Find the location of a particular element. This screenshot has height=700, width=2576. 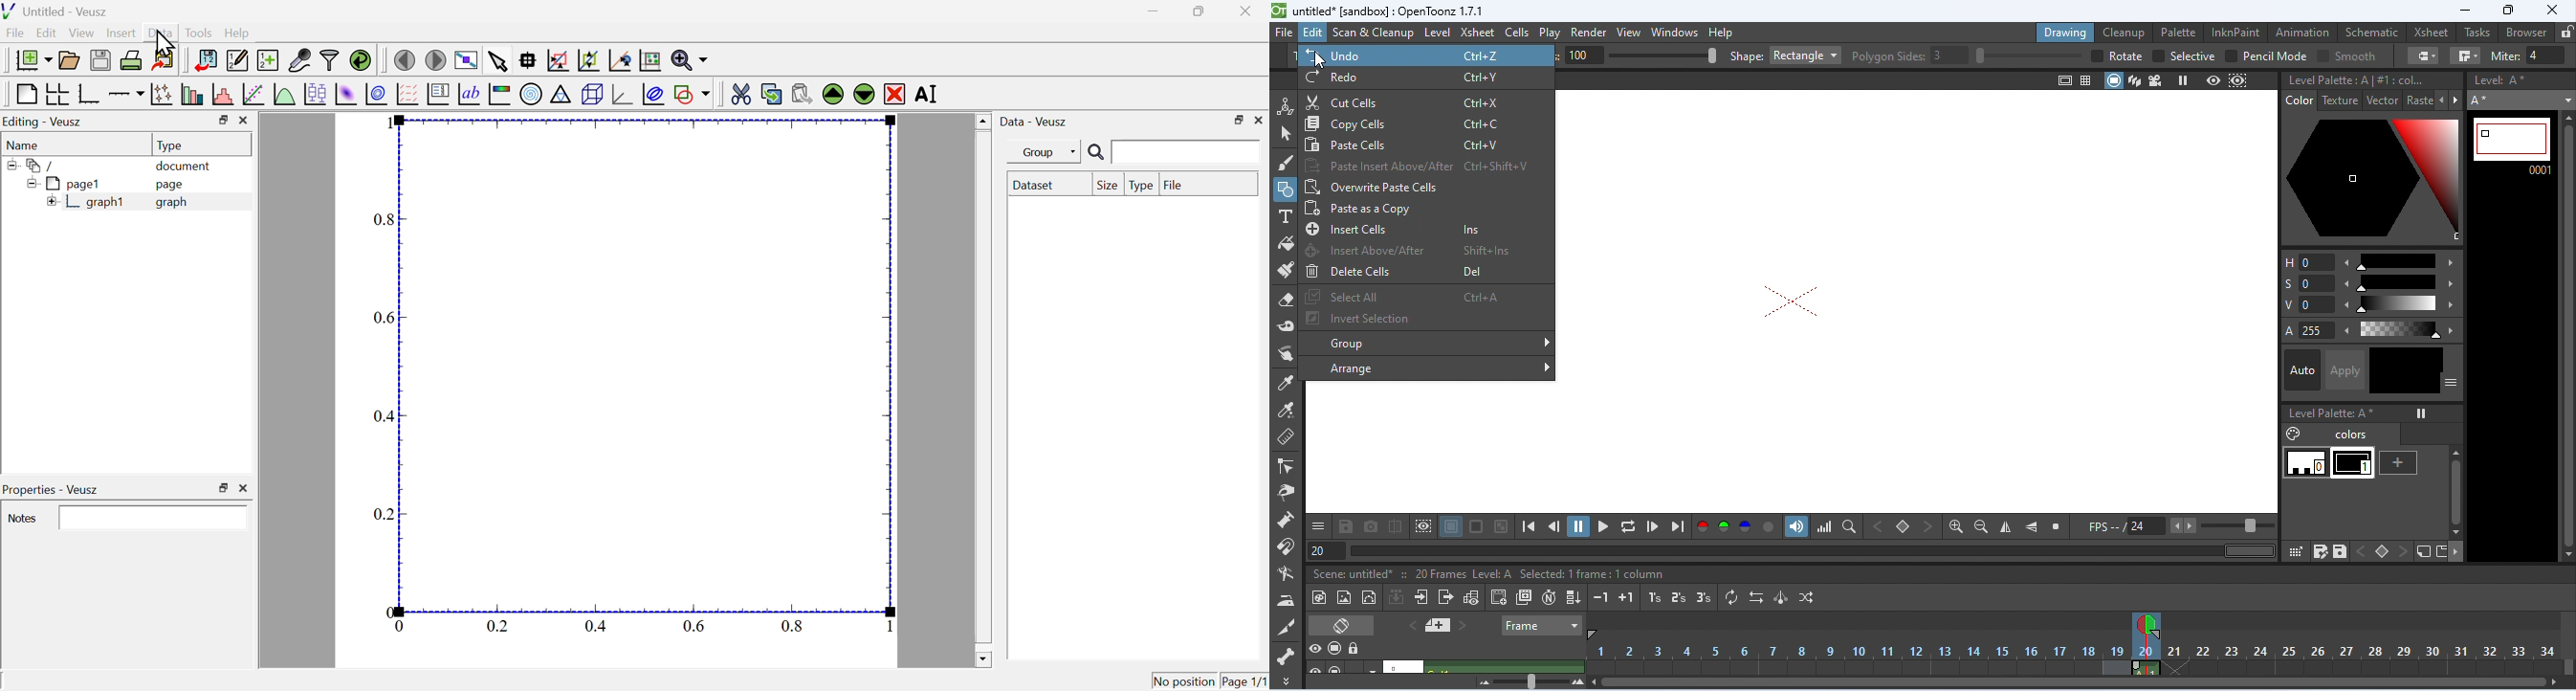

loop is located at coordinates (1627, 525).